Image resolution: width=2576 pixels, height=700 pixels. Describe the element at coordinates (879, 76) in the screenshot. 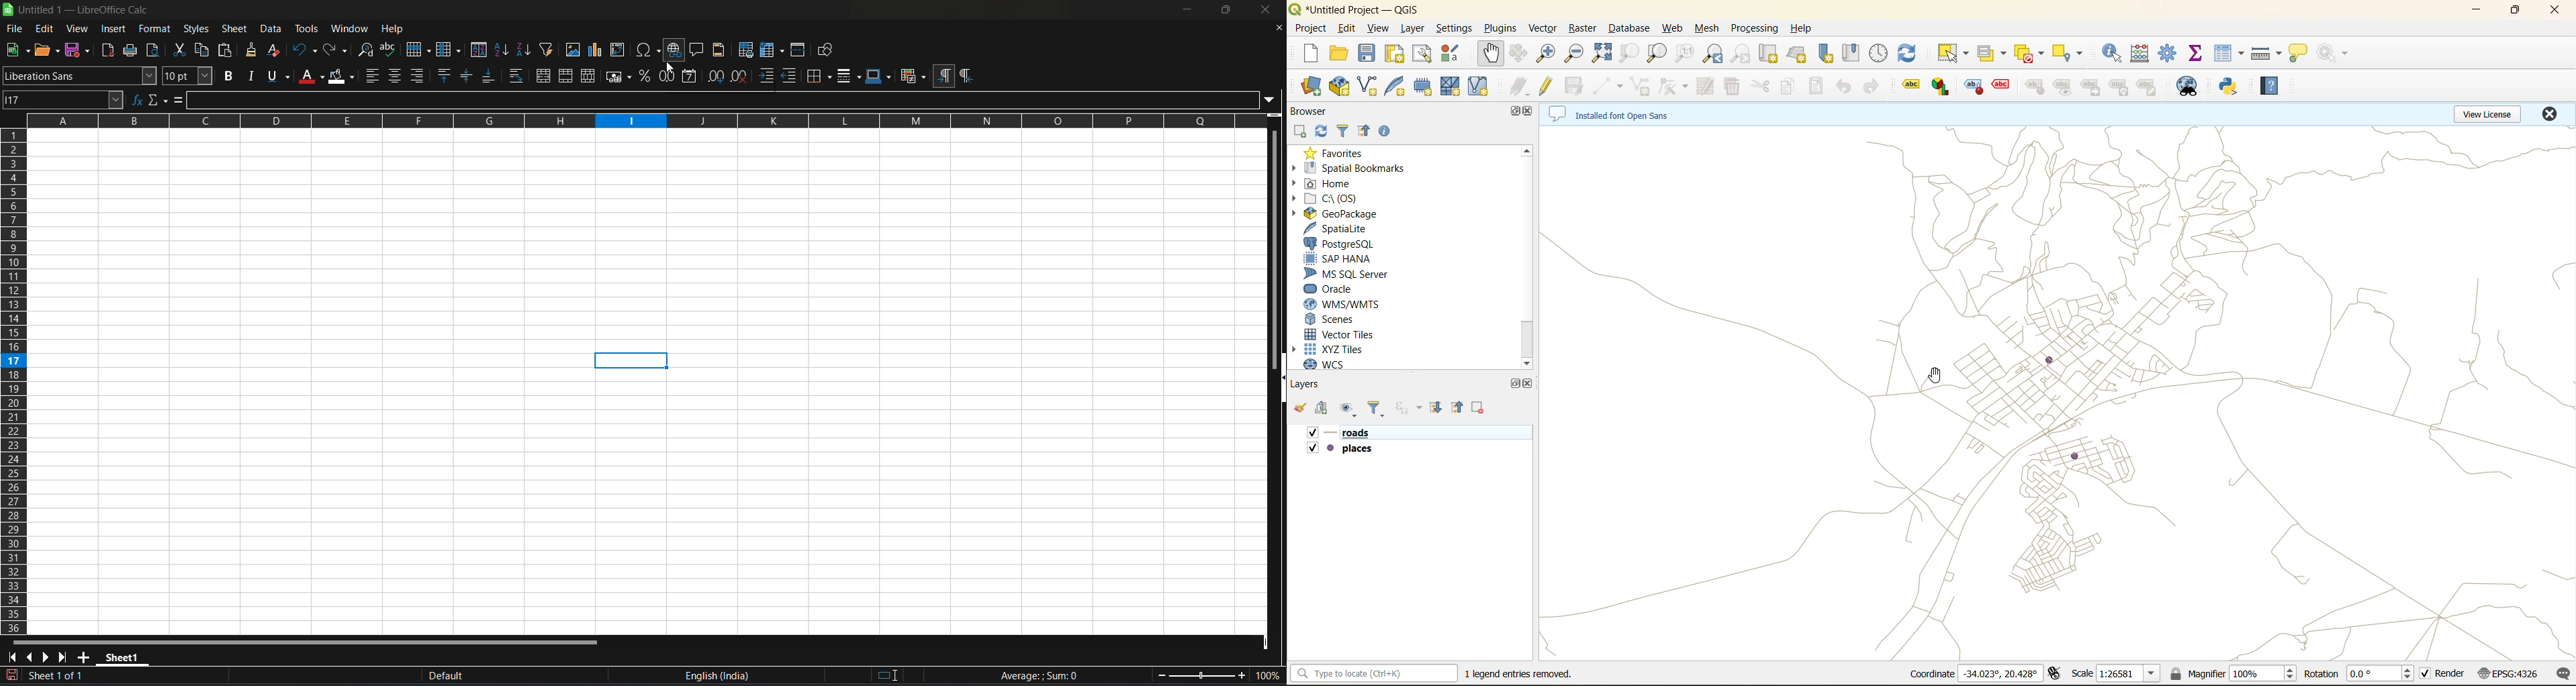

I see `border colors` at that location.